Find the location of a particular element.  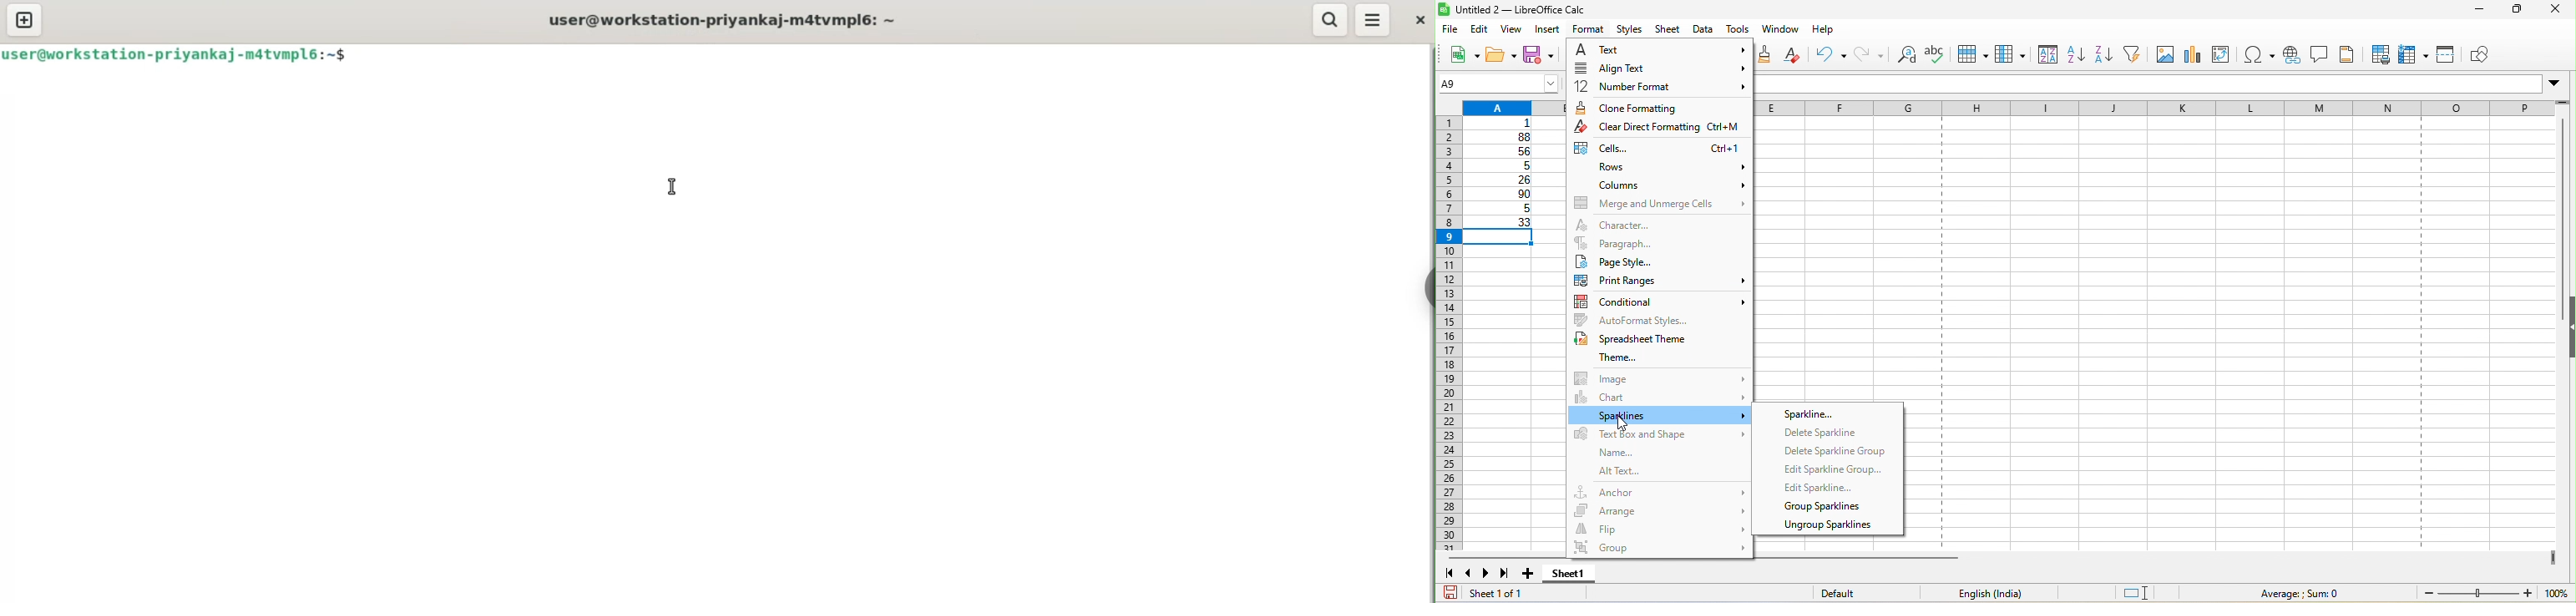

show draw function is located at coordinates (2483, 56).